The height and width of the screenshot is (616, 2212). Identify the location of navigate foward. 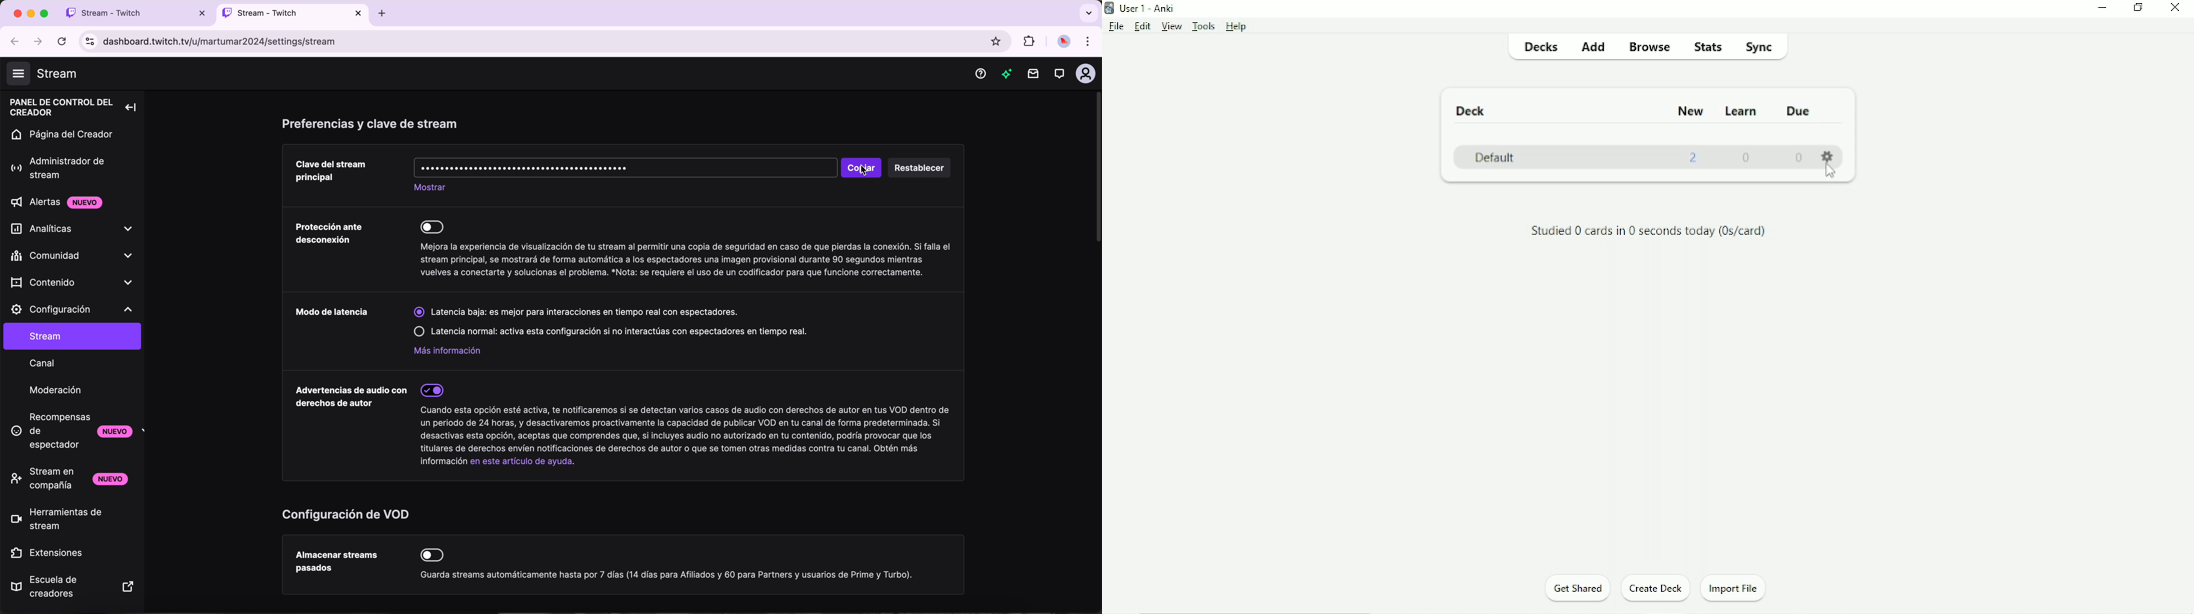
(34, 42).